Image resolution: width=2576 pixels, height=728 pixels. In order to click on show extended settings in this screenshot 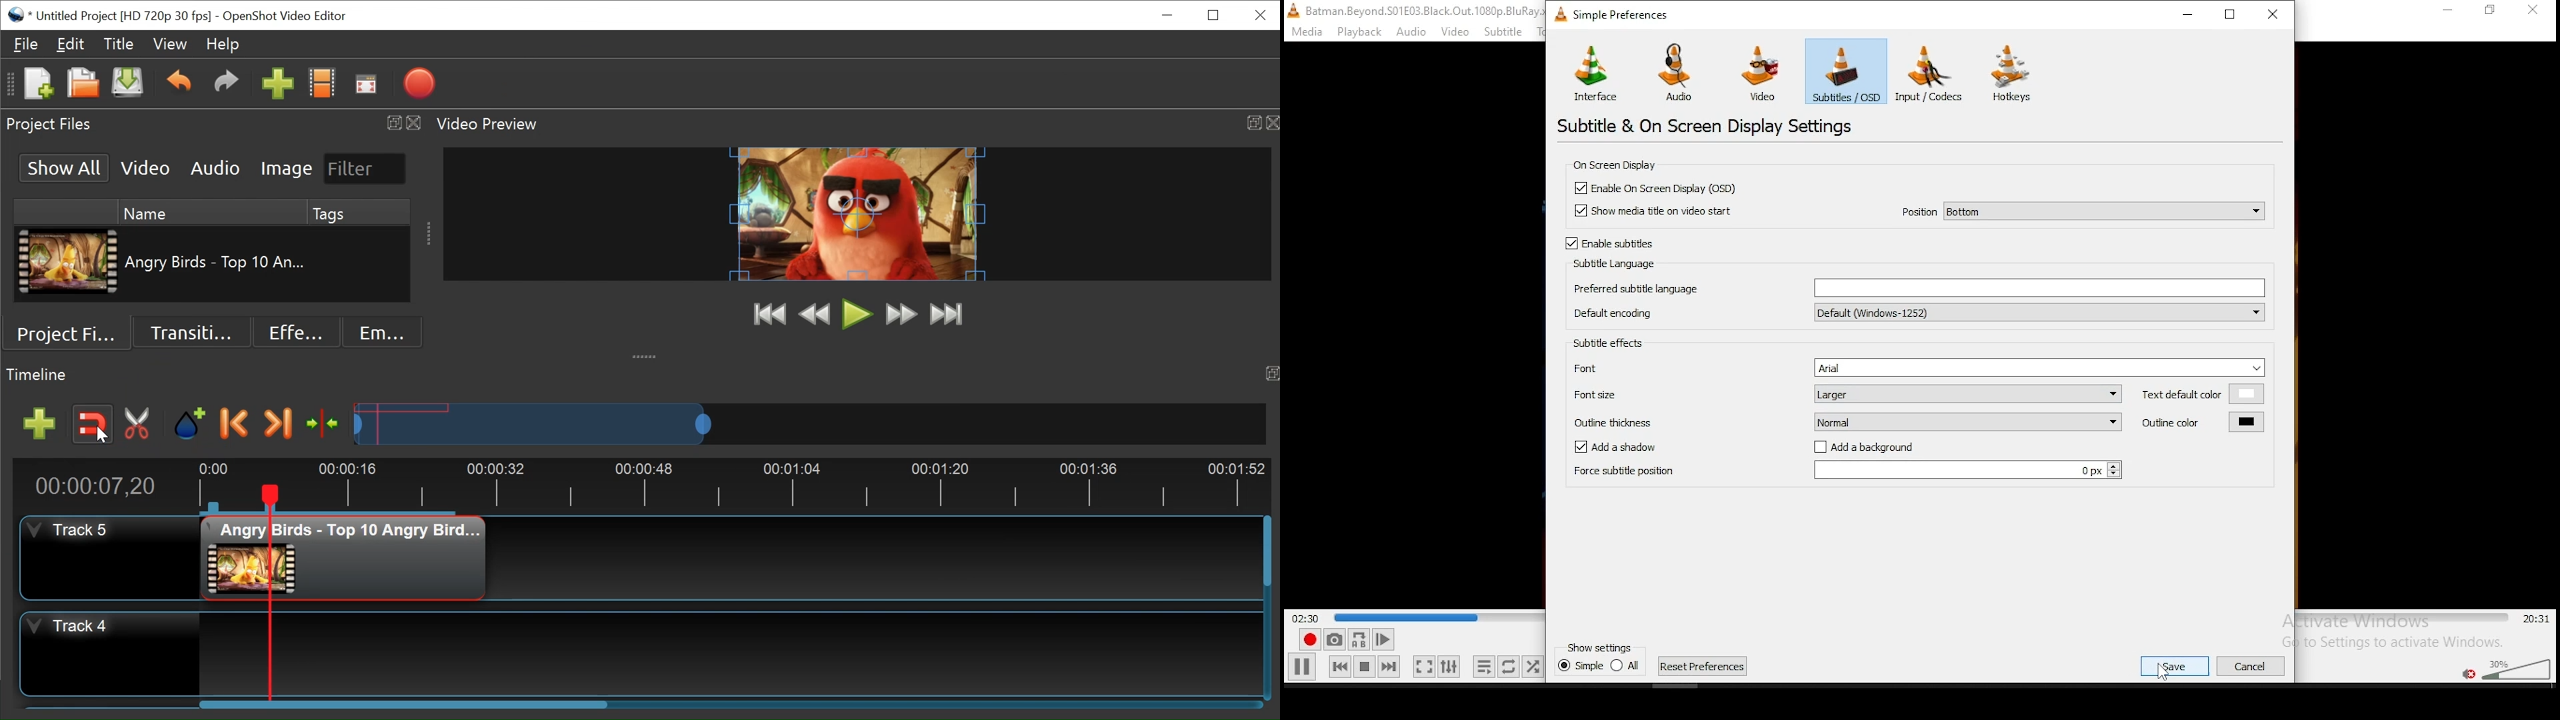, I will do `click(1451, 666)`.